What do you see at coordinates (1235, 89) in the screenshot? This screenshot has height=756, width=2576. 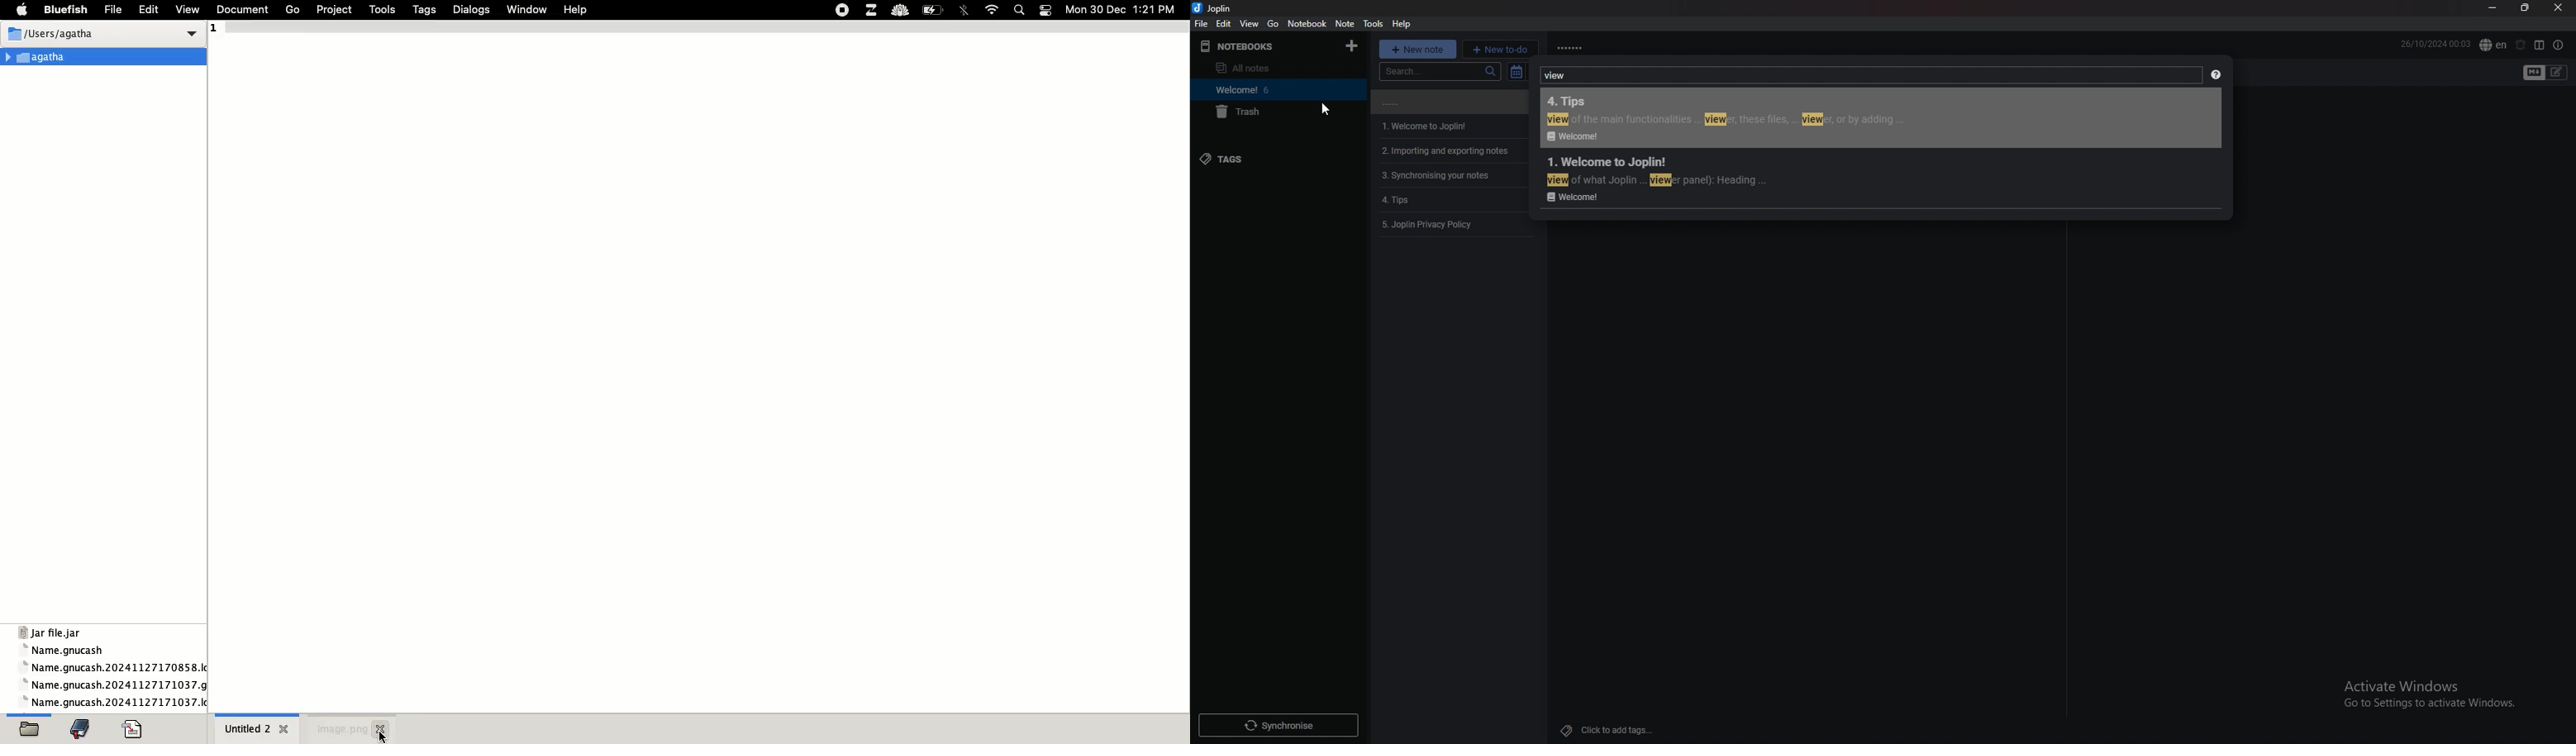 I see `welcome` at bounding box center [1235, 89].